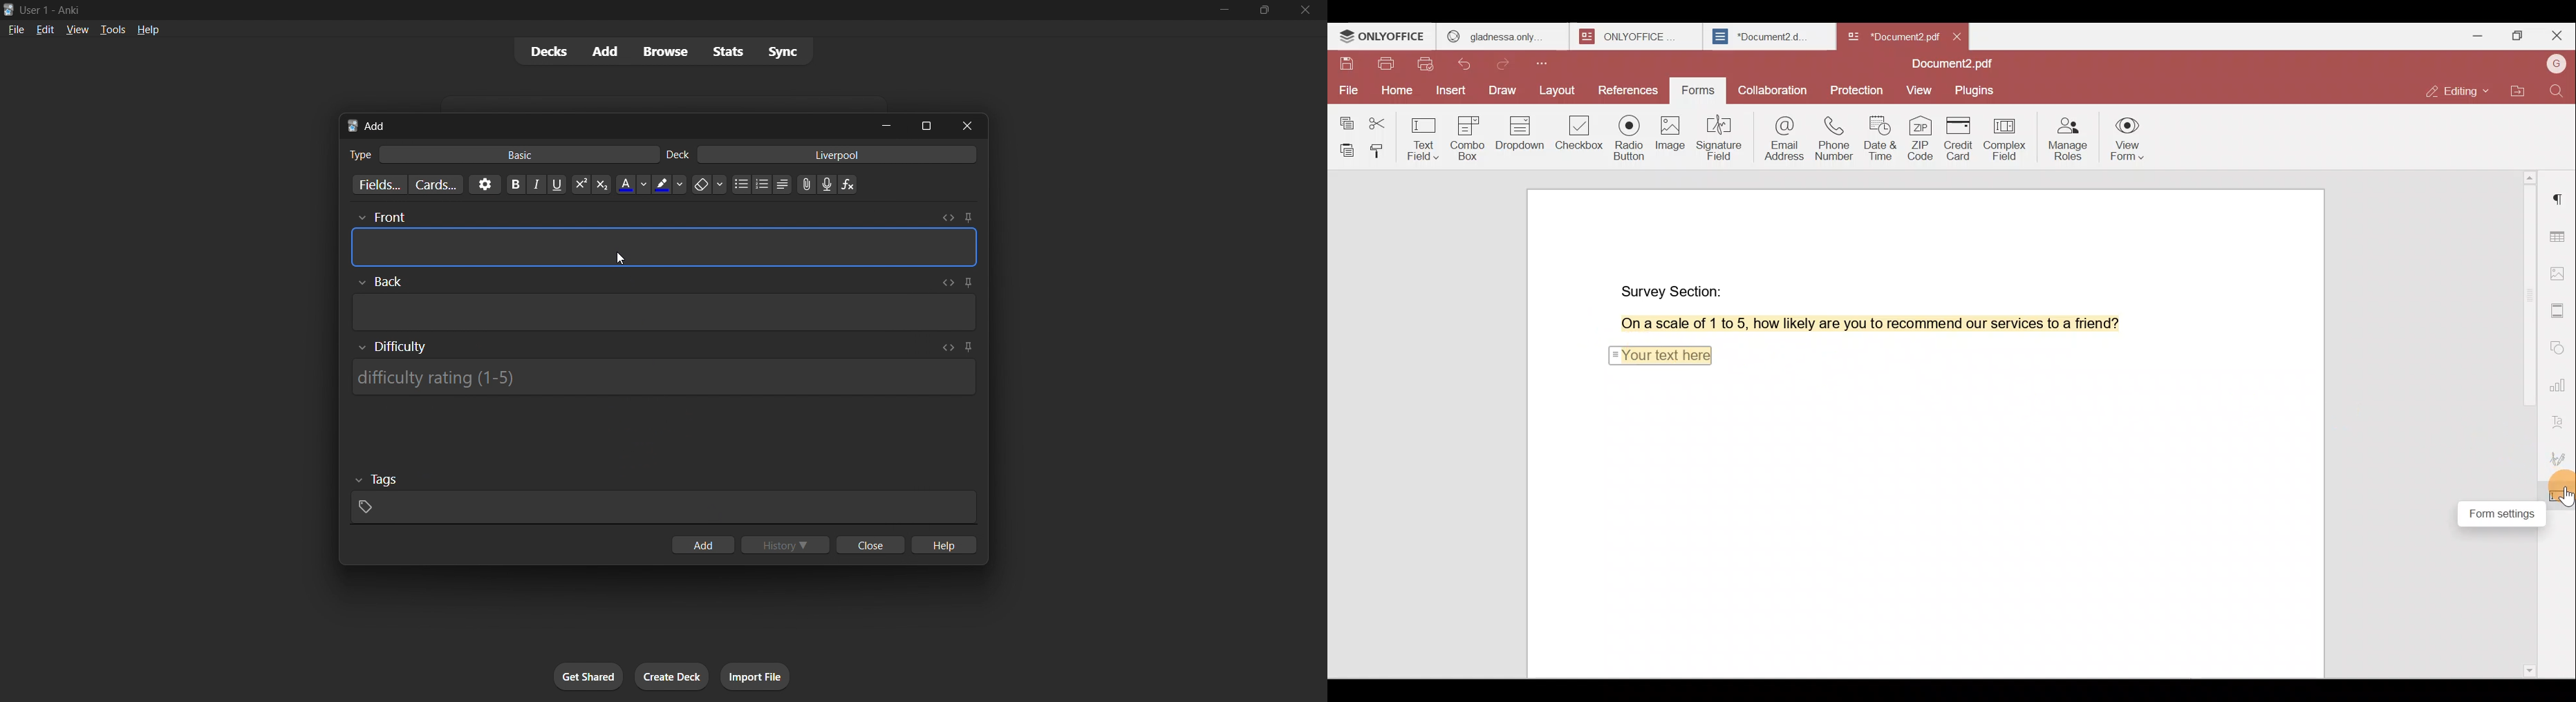 This screenshot has width=2576, height=728. Describe the element at coordinates (762, 184) in the screenshot. I see `Ordered list` at that location.